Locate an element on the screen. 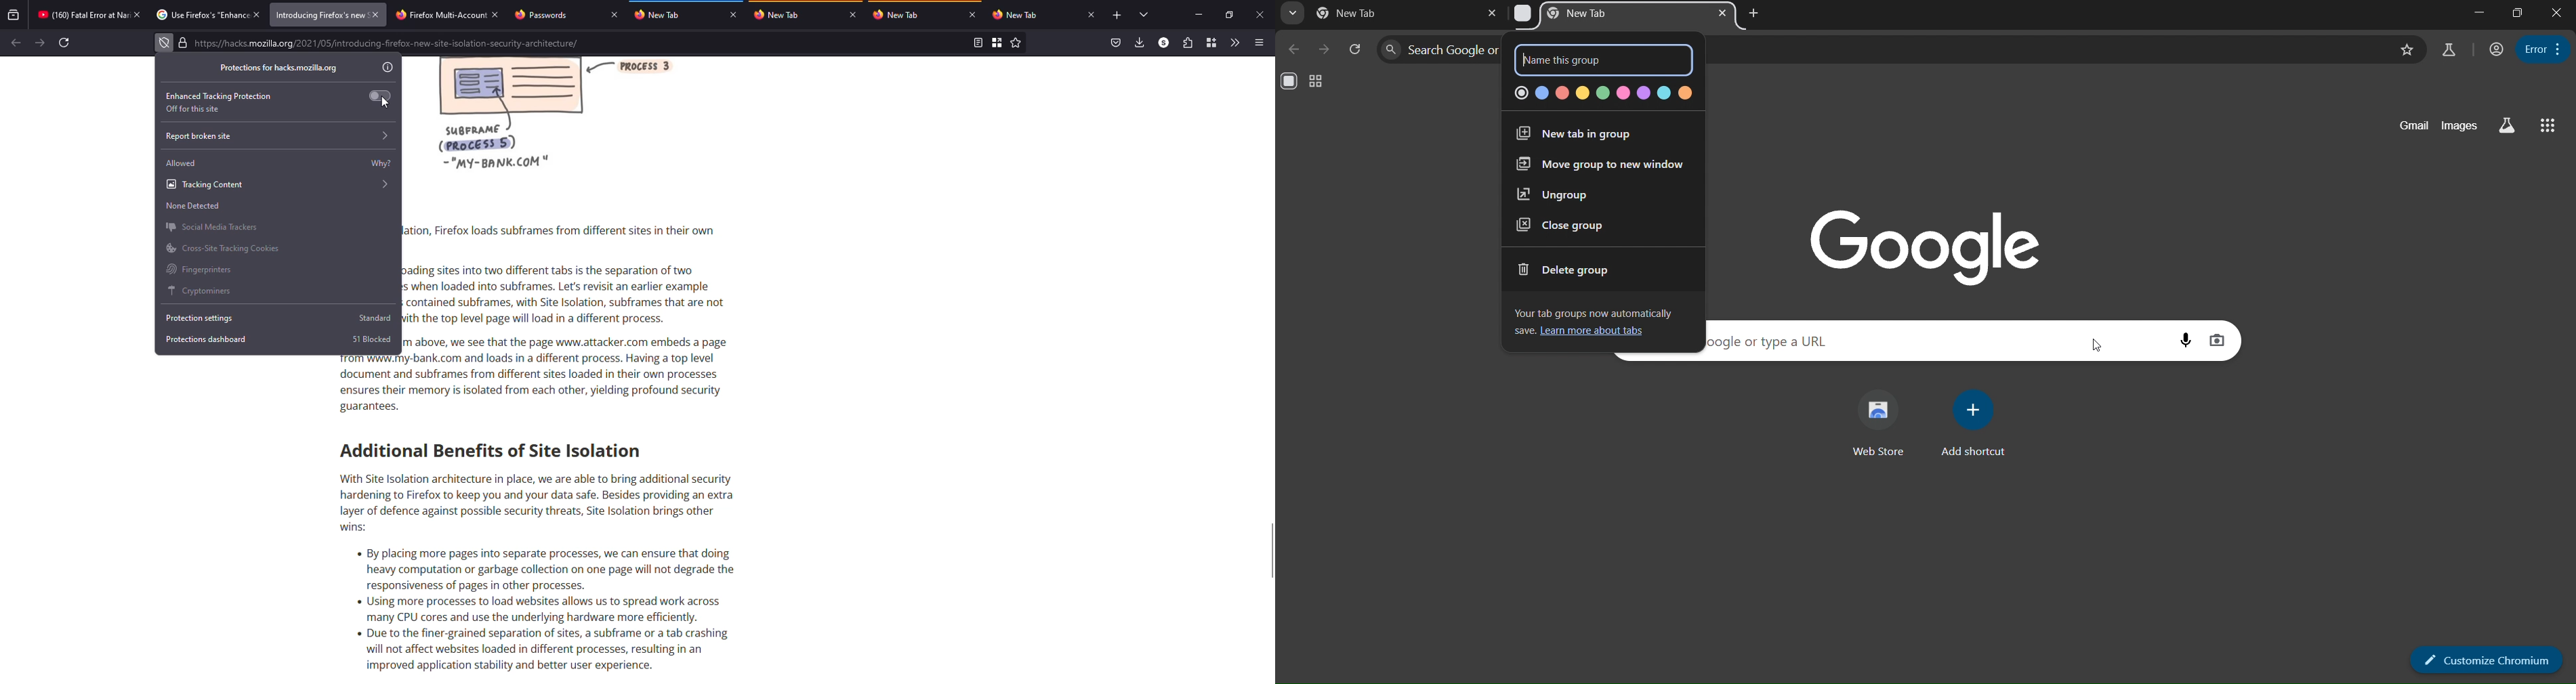 This screenshot has height=700, width=2576. gmail is located at coordinates (2414, 126).